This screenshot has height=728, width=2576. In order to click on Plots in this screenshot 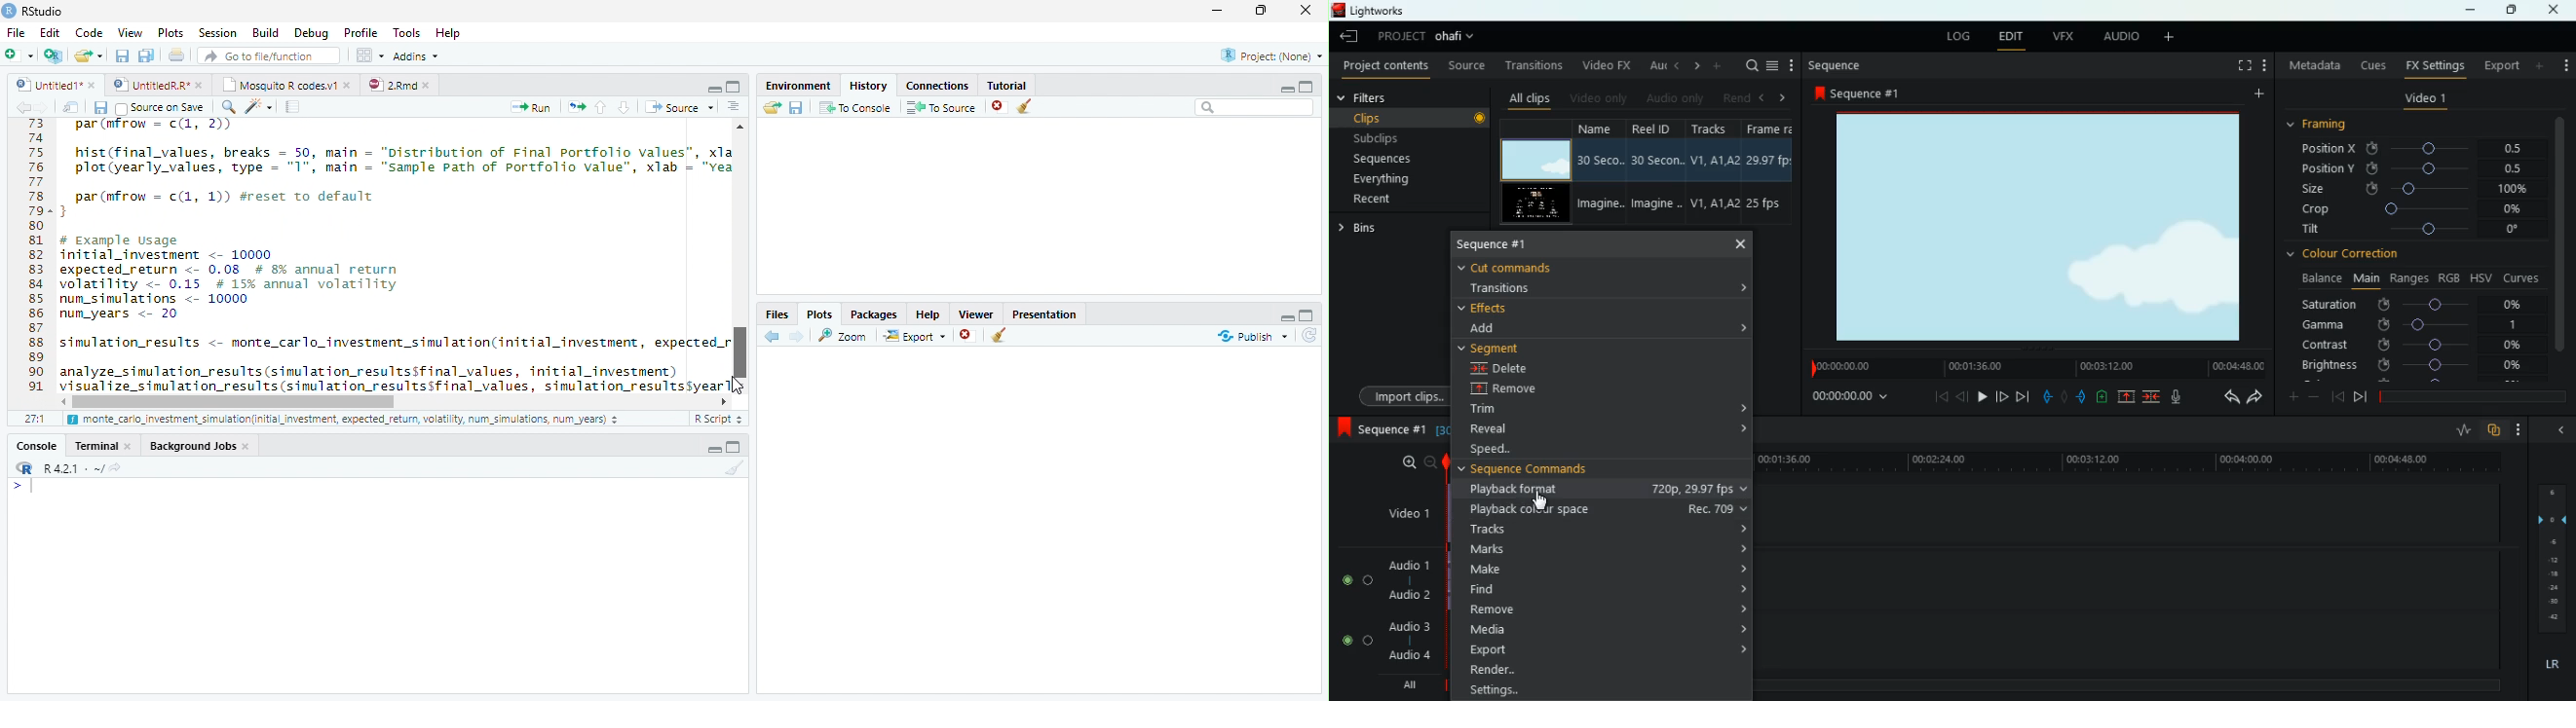, I will do `click(819, 314)`.